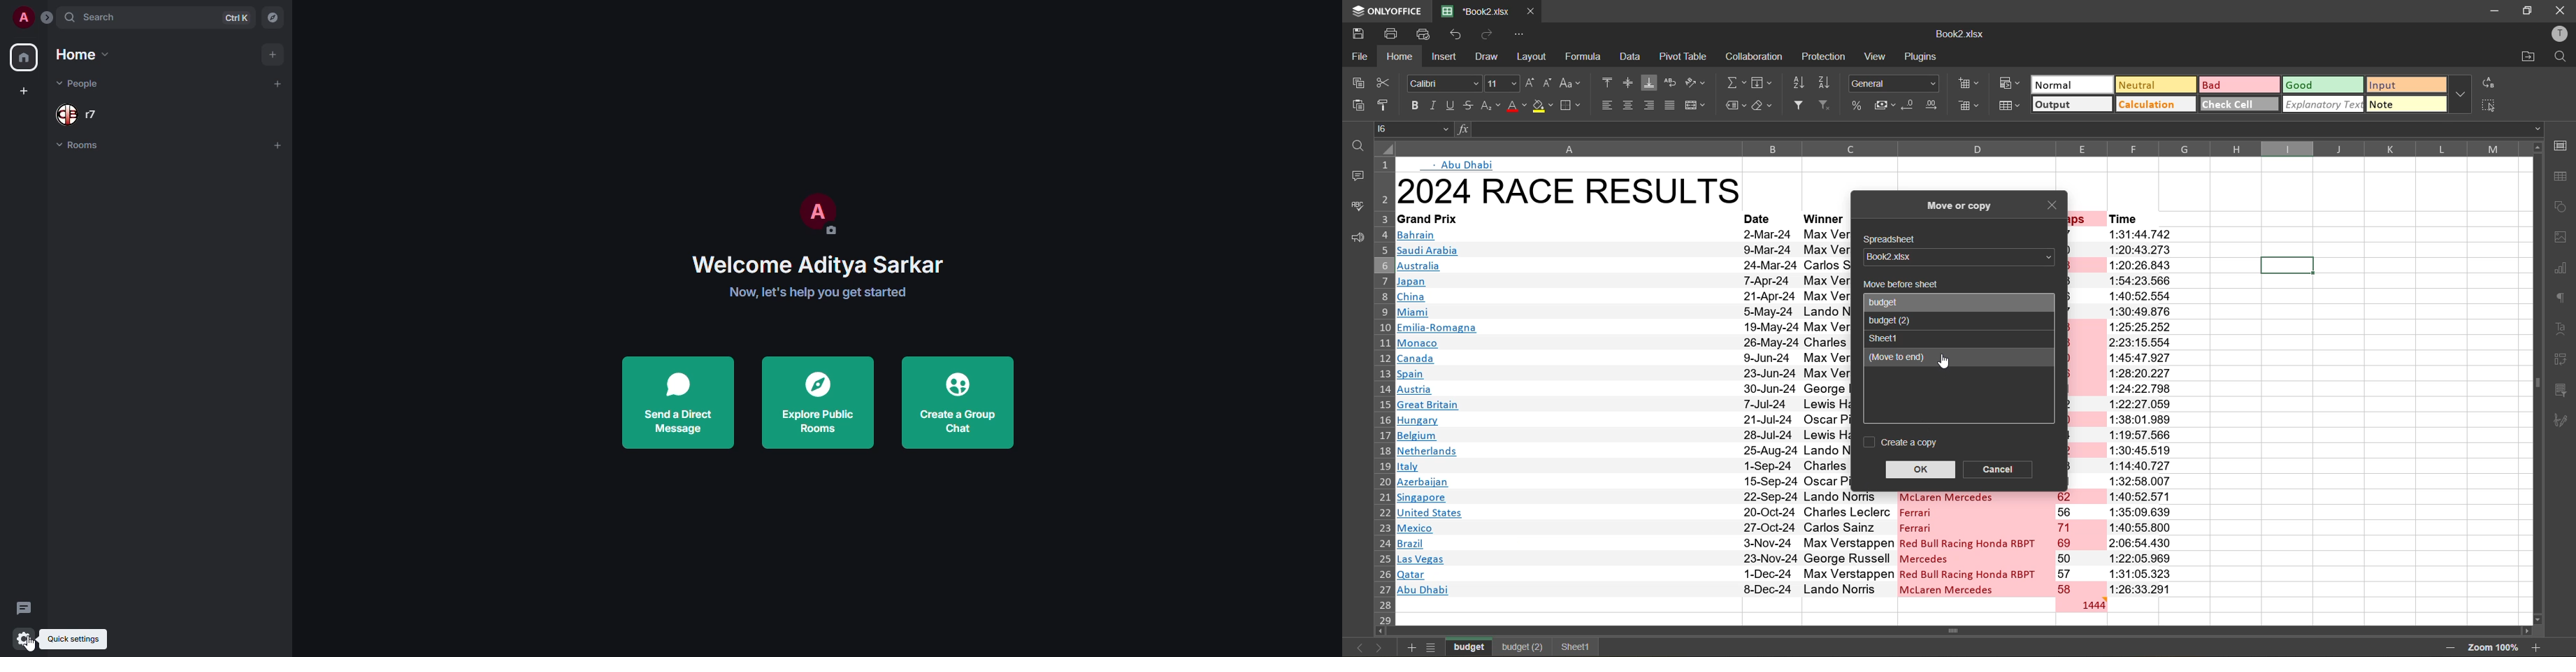 The width and height of the screenshot is (2576, 672). Describe the element at coordinates (1954, 148) in the screenshot. I see `column names` at that location.